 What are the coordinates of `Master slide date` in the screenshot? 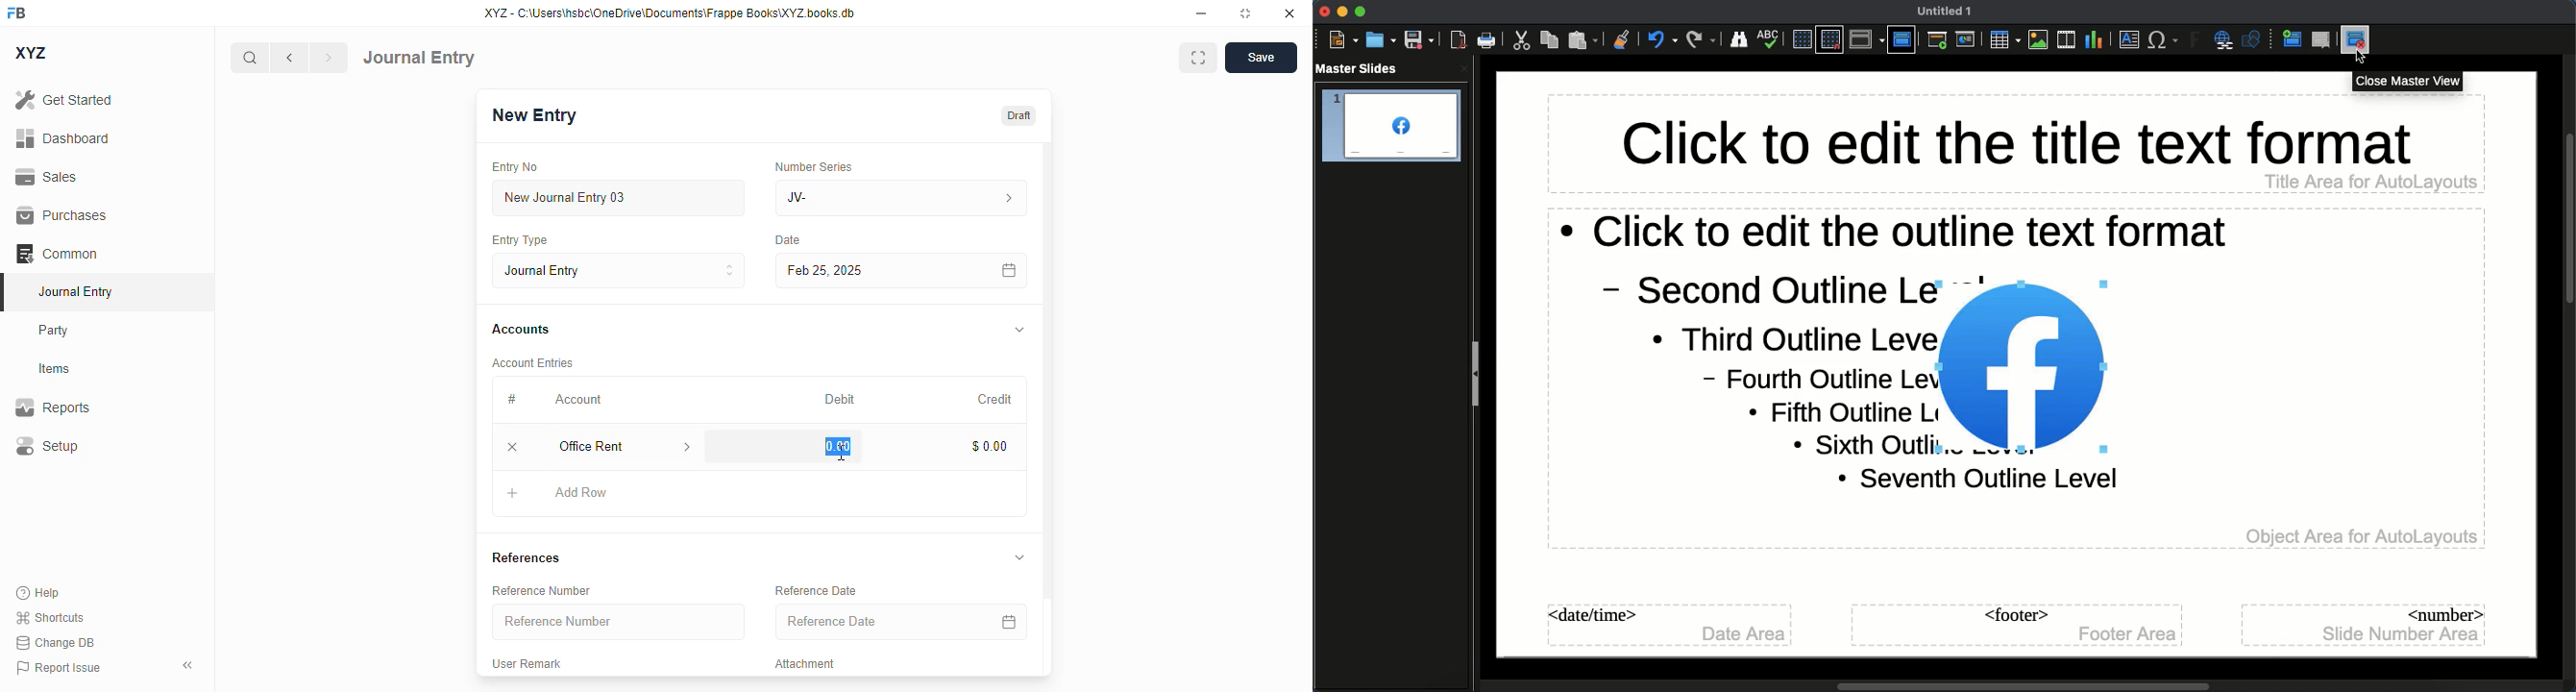 It's located at (1671, 624).